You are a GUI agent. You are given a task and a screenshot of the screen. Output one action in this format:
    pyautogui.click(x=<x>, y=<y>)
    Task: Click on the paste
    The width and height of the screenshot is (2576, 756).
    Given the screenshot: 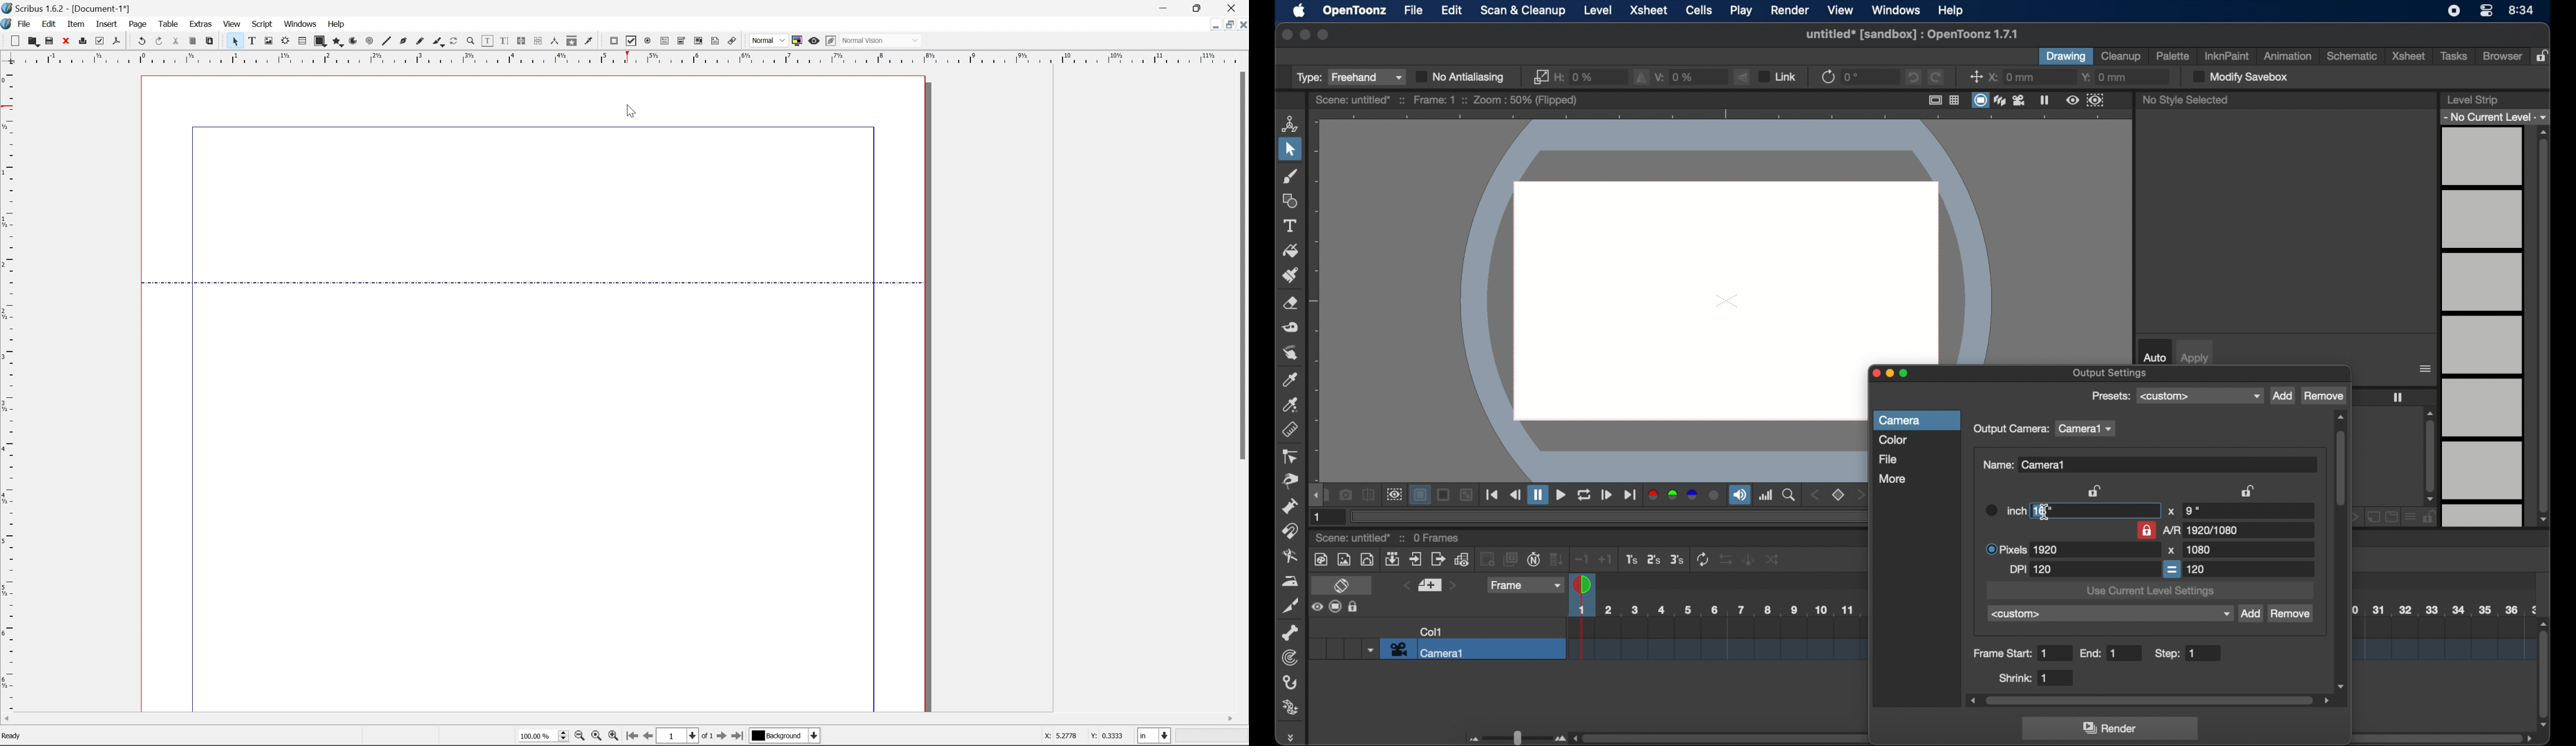 What is the action you would take?
    pyautogui.click(x=211, y=40)
    